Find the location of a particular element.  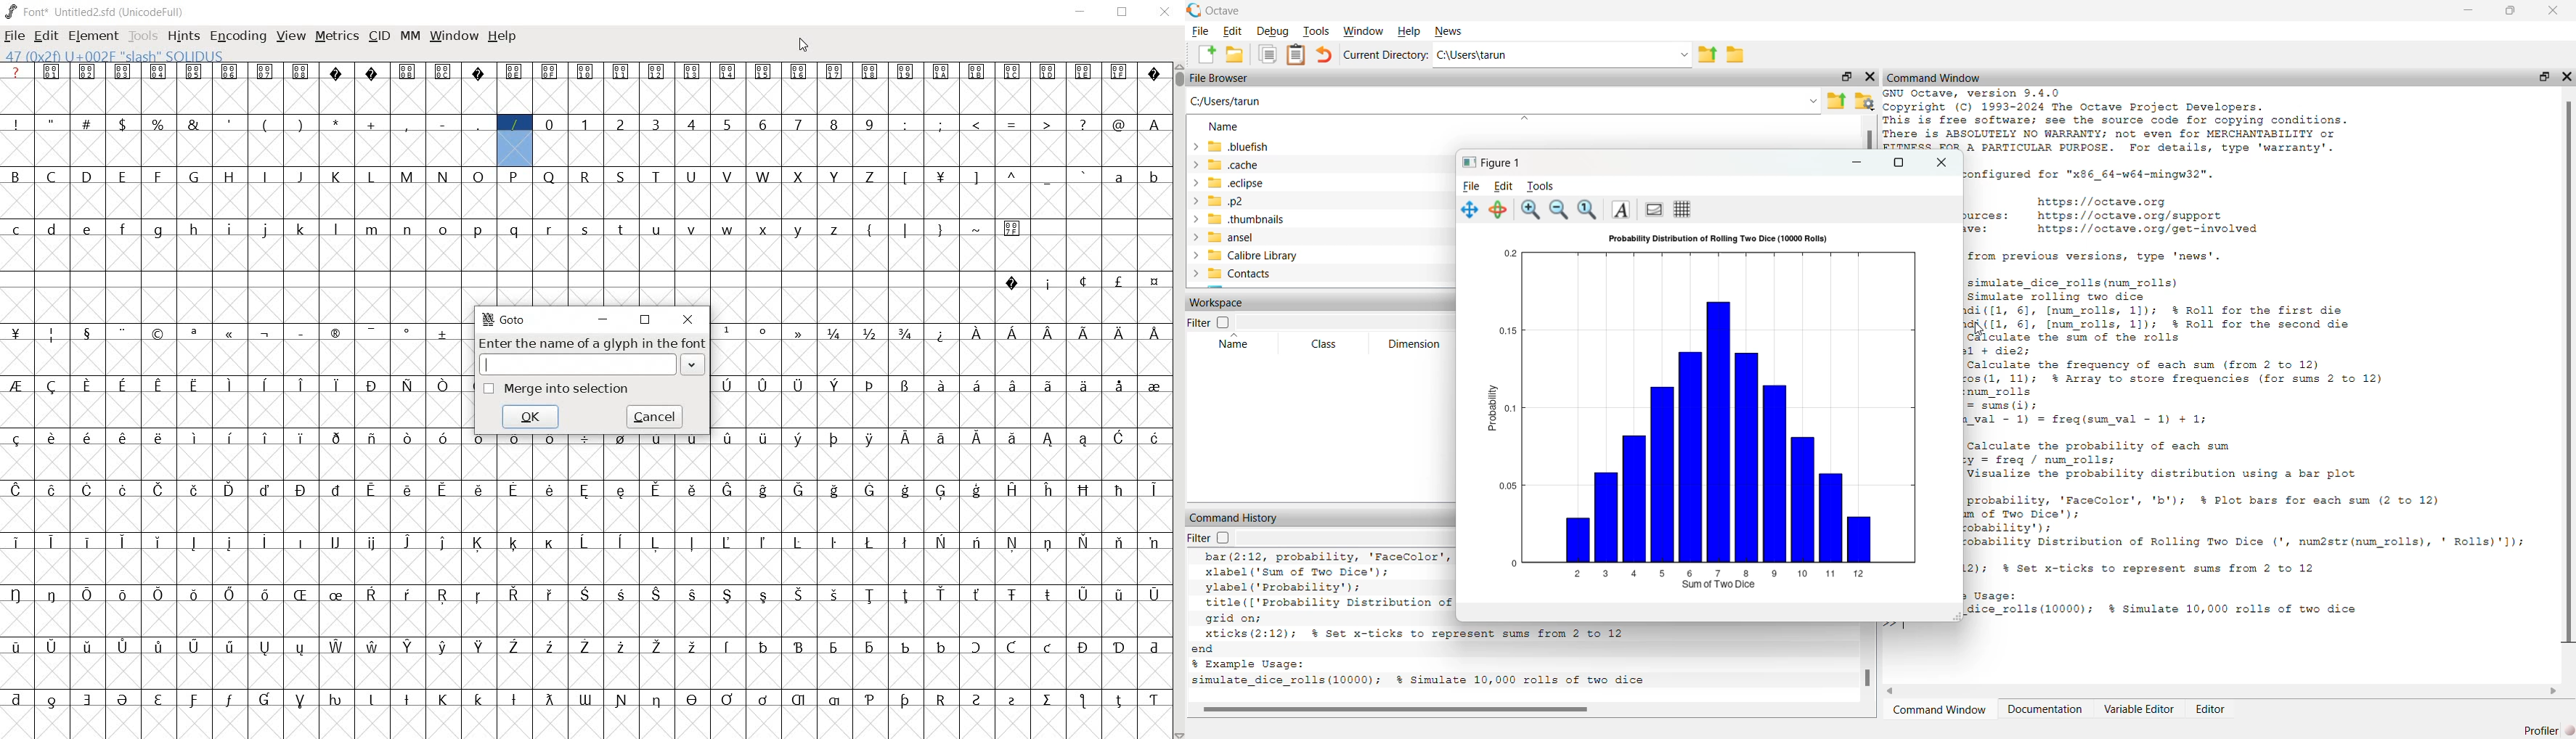

glyph is located at coordinates (265, 126).